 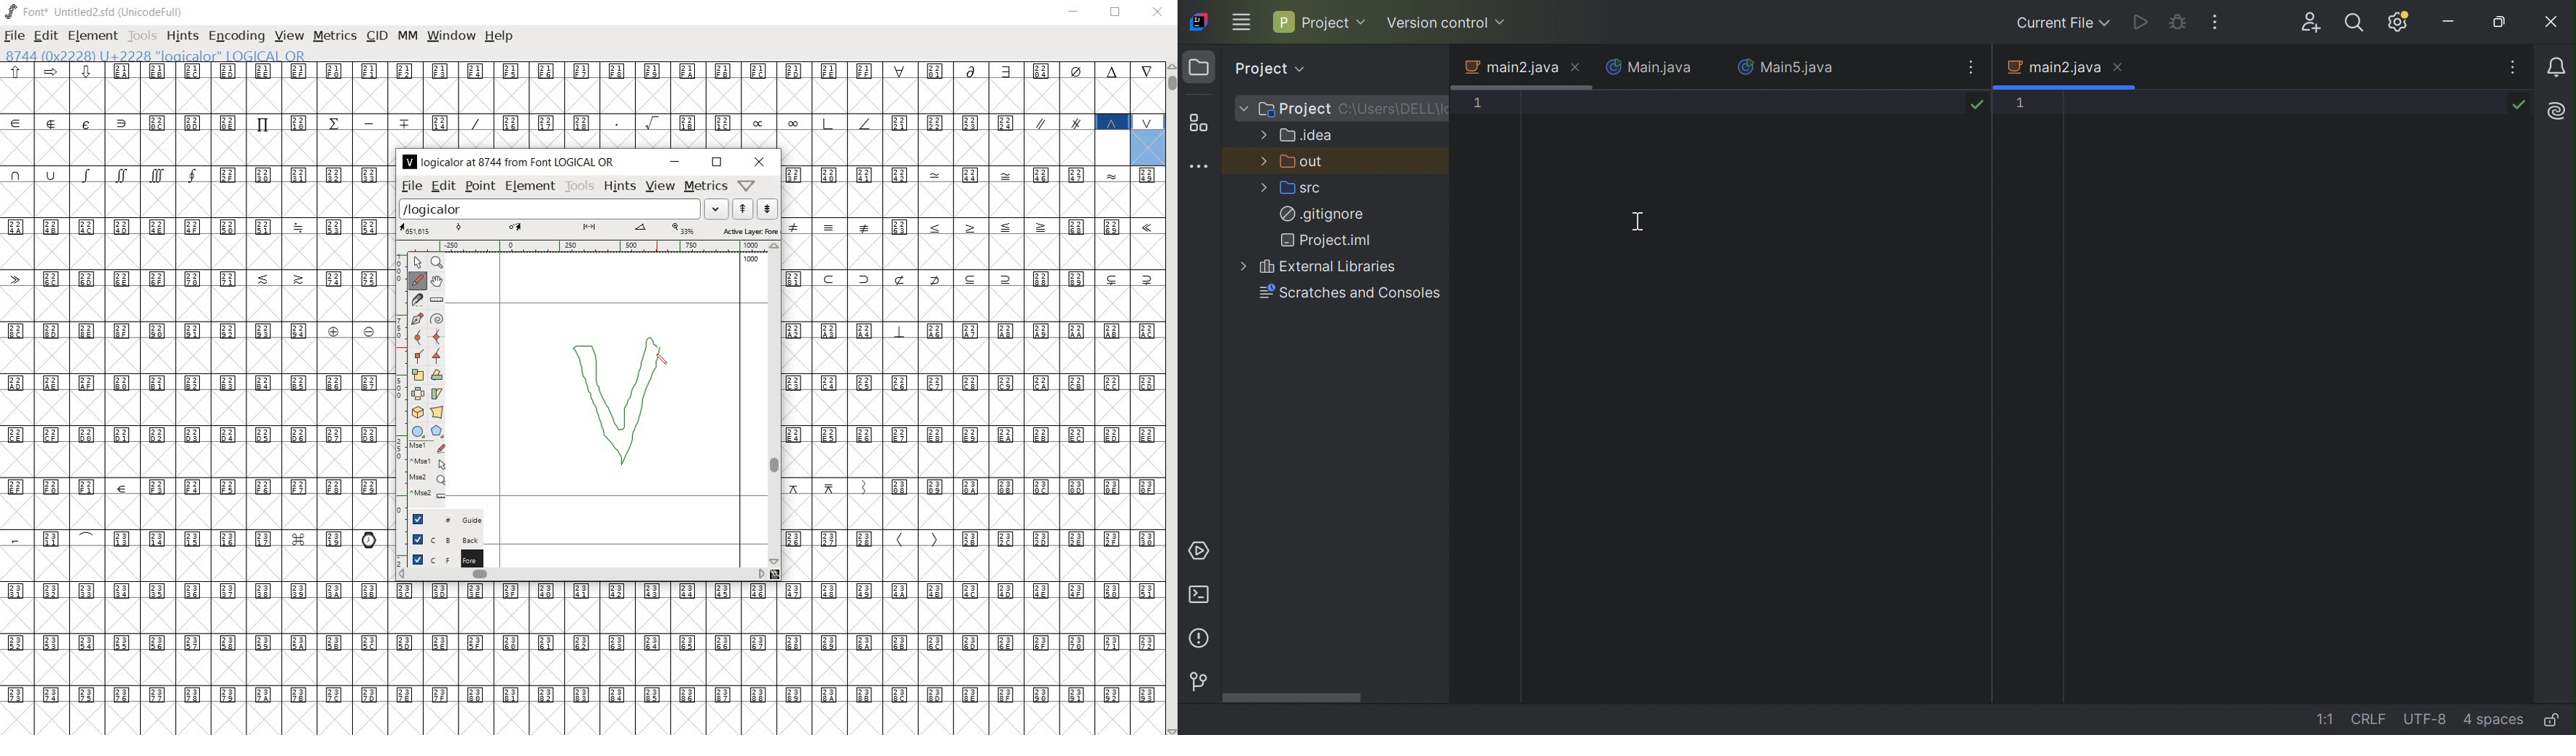 What do you see at coordinates (419, 357) in the screenshot?
I see `Add a corner point` at bounding box center [419, 357].